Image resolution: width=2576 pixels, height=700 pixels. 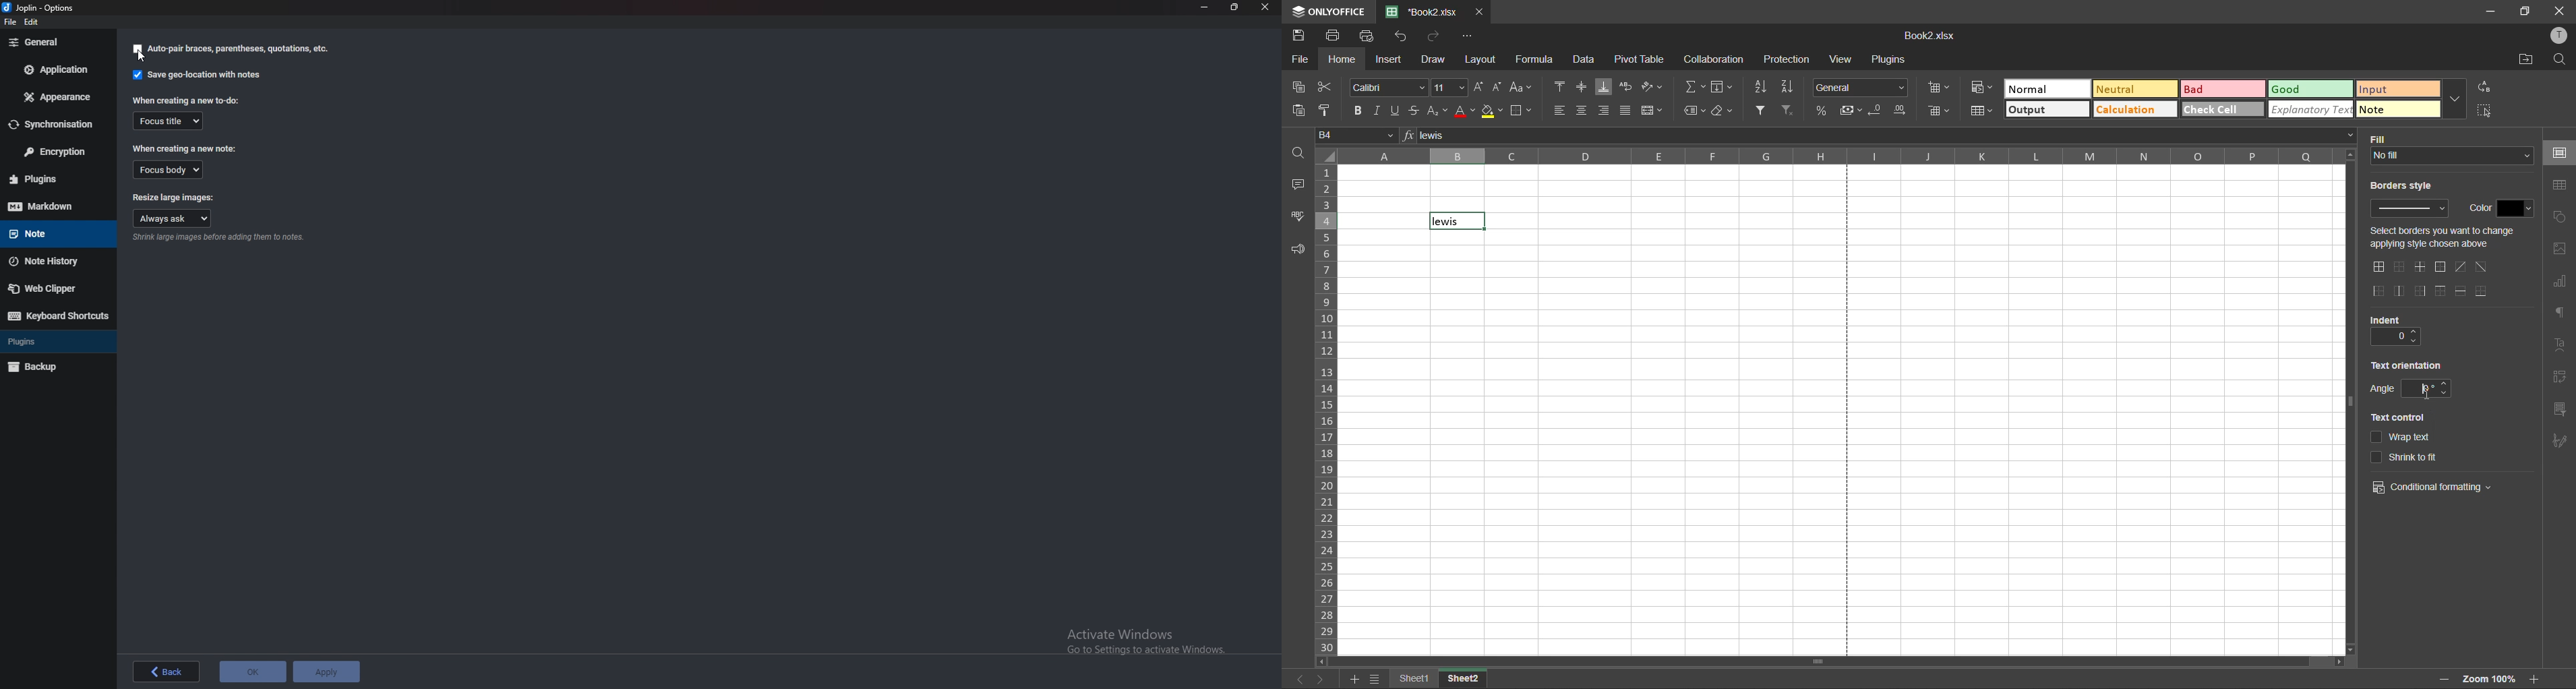 I want to click on all borders, so click(x=2377, y=267).